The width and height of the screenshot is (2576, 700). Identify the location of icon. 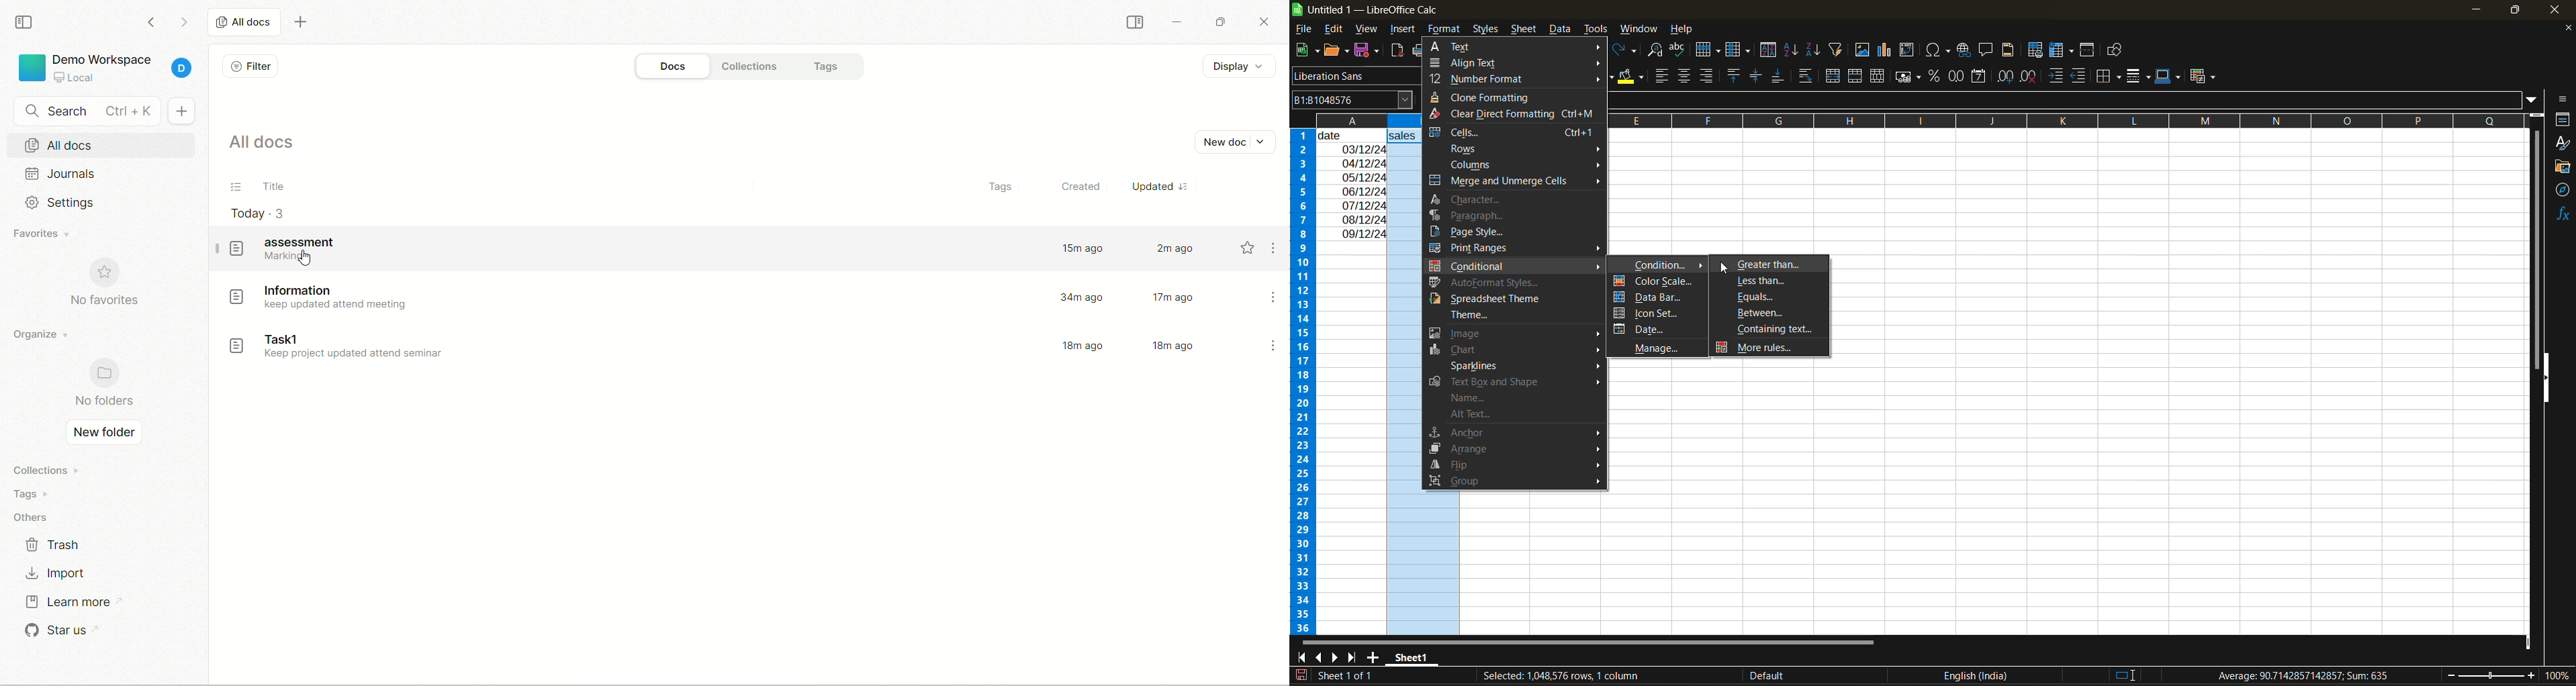
(107, 273).